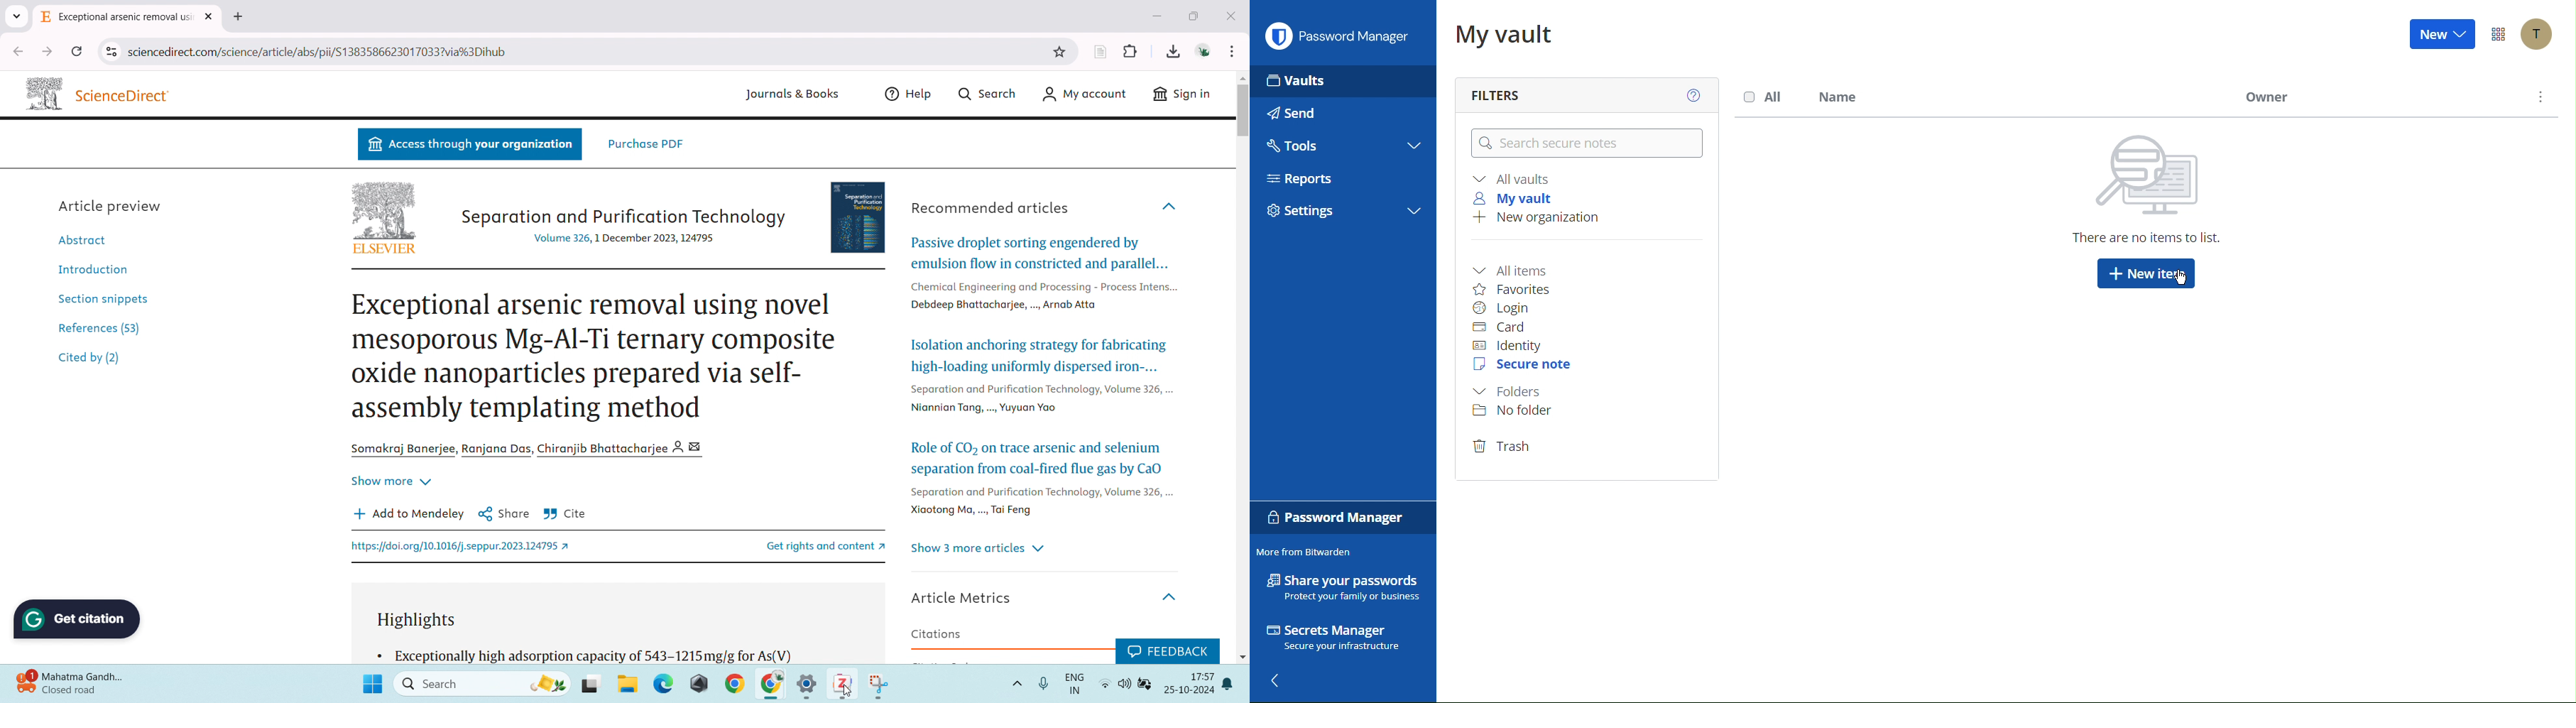 This screenshot has width=2576, height=728. What do you see at coordinates (103, 326) in the screenshot?
I see `References (53)` at bounding box center [103, 326].